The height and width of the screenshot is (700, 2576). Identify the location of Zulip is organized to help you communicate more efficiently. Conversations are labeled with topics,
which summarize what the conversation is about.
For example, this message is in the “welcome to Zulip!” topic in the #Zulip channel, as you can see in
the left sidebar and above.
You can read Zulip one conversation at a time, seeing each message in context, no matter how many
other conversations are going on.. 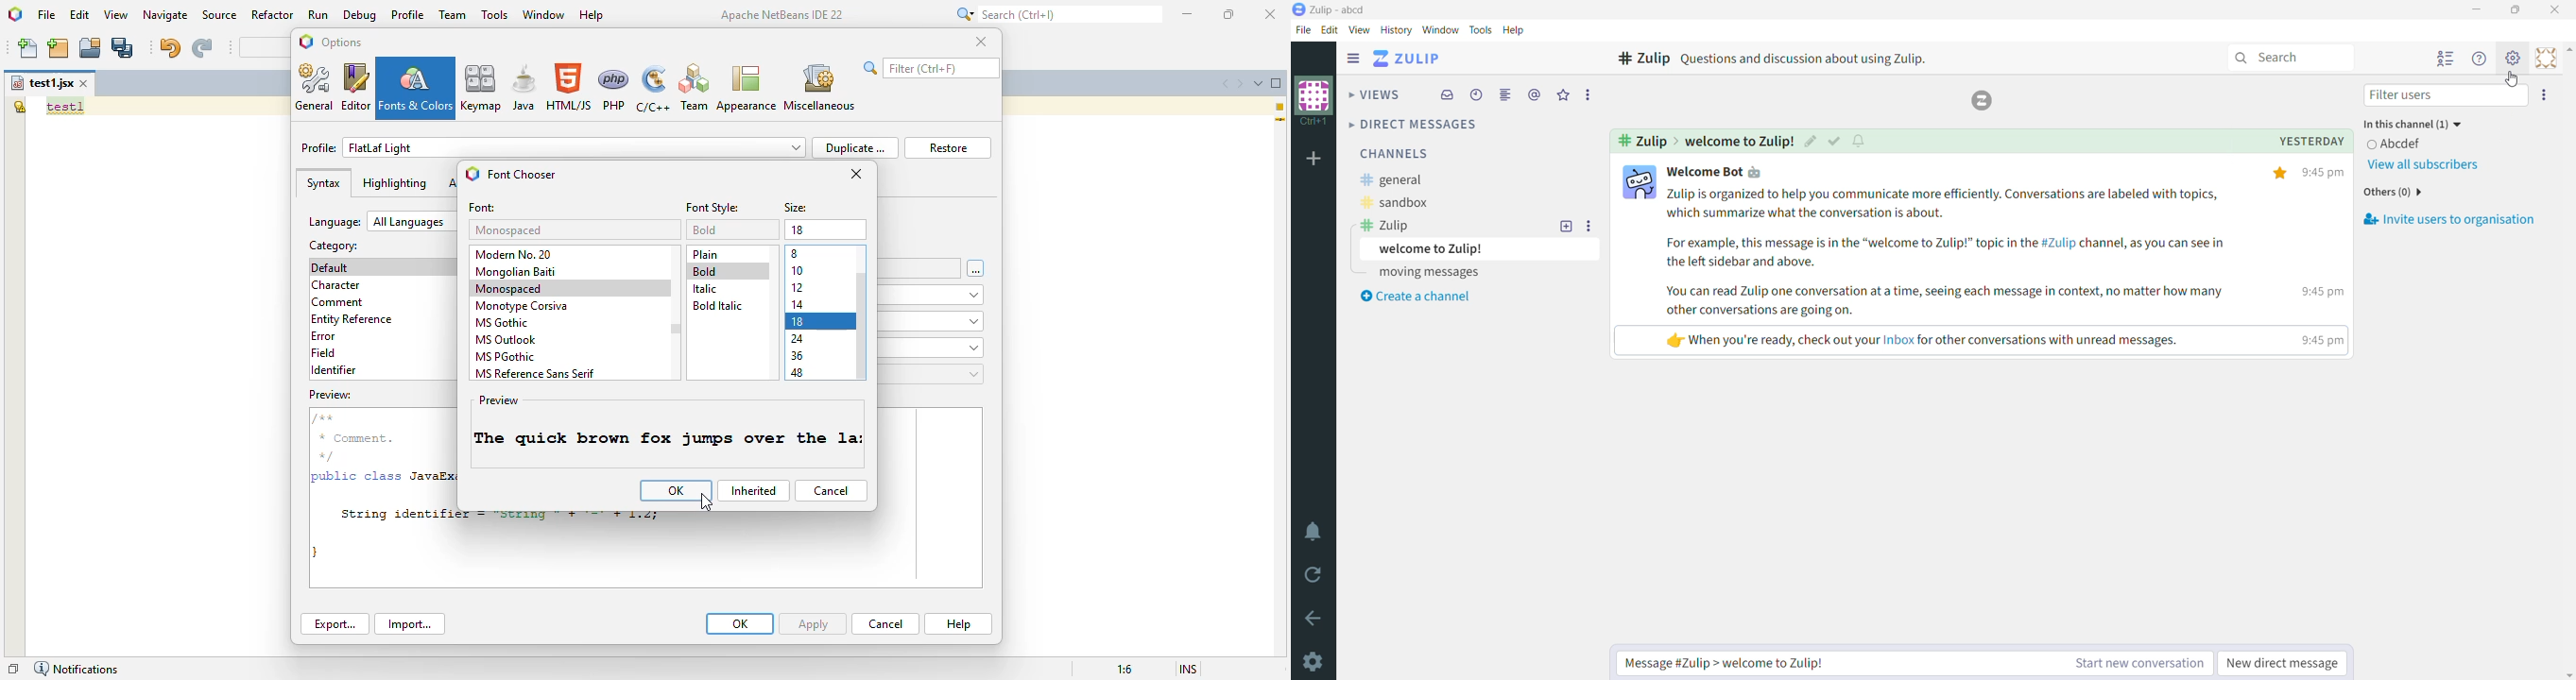
(1956, 252).